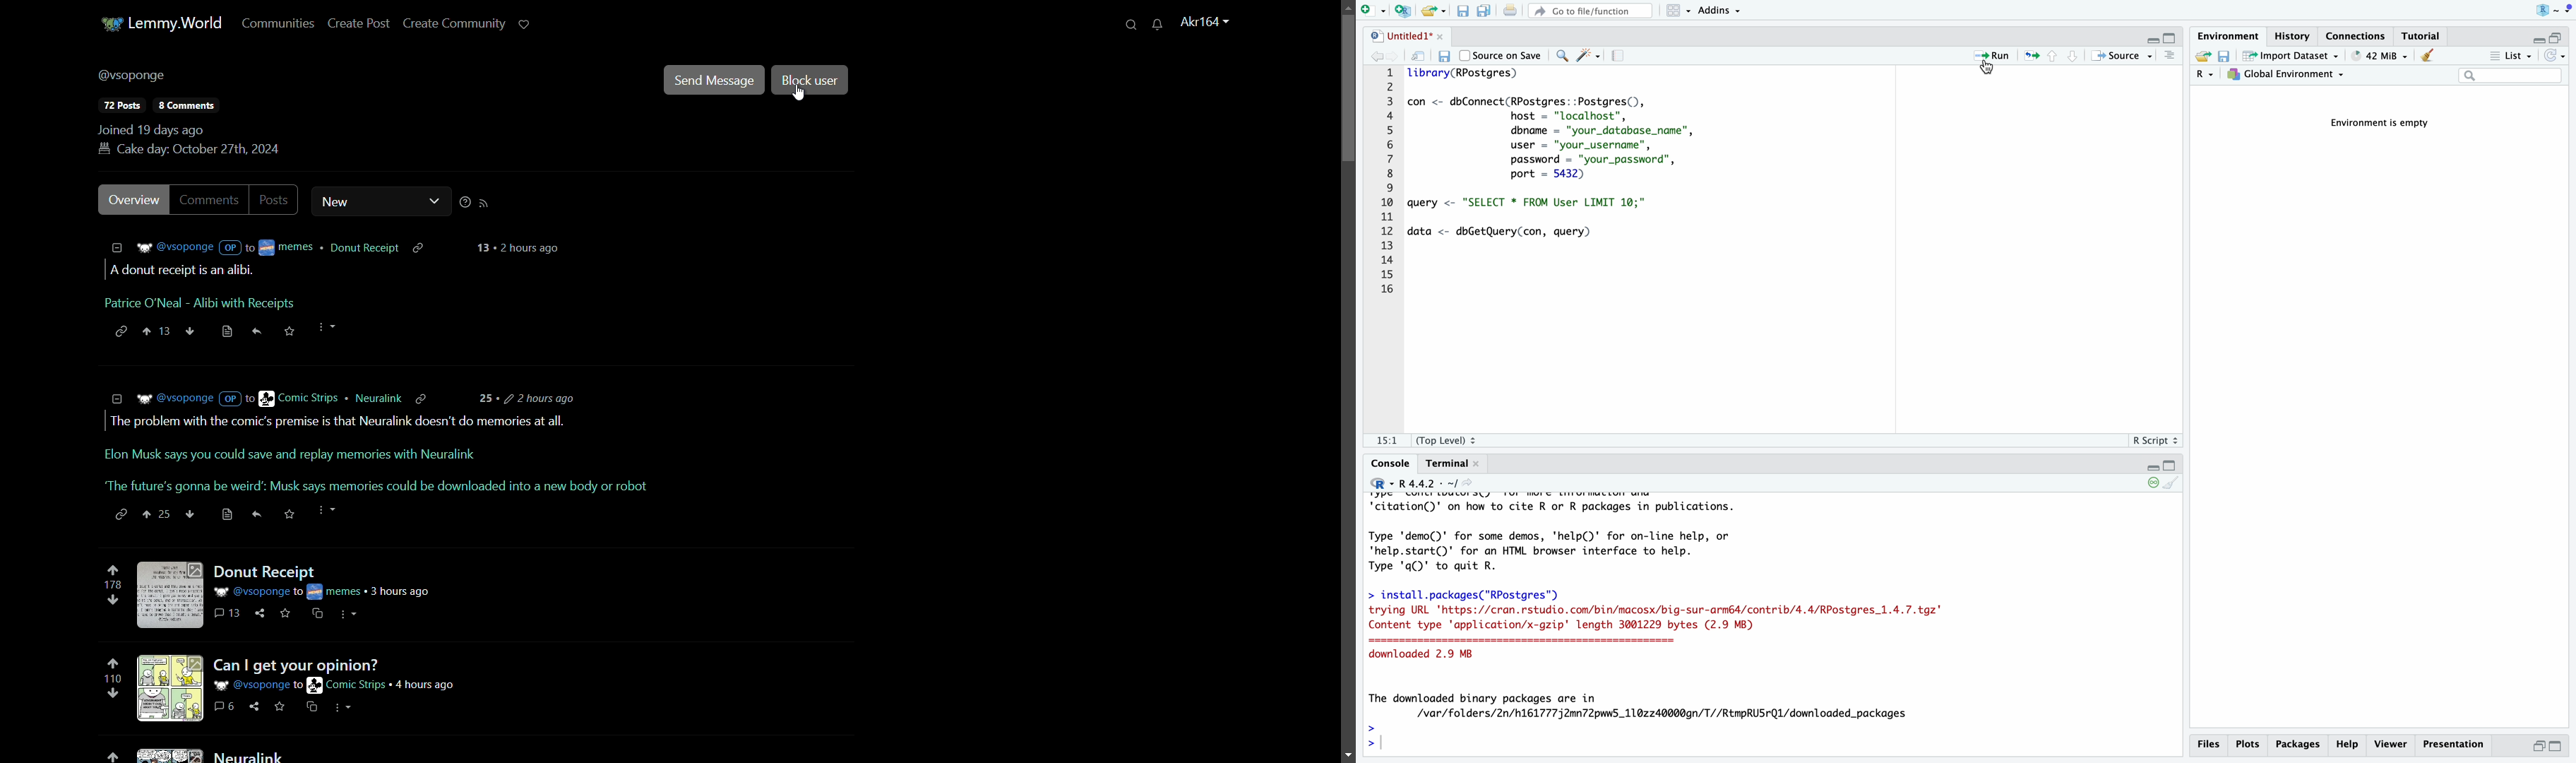 The image size is (2576, 784). Describe the element at coordinates (260, 617) in the screenshot. I see `share` at that location.